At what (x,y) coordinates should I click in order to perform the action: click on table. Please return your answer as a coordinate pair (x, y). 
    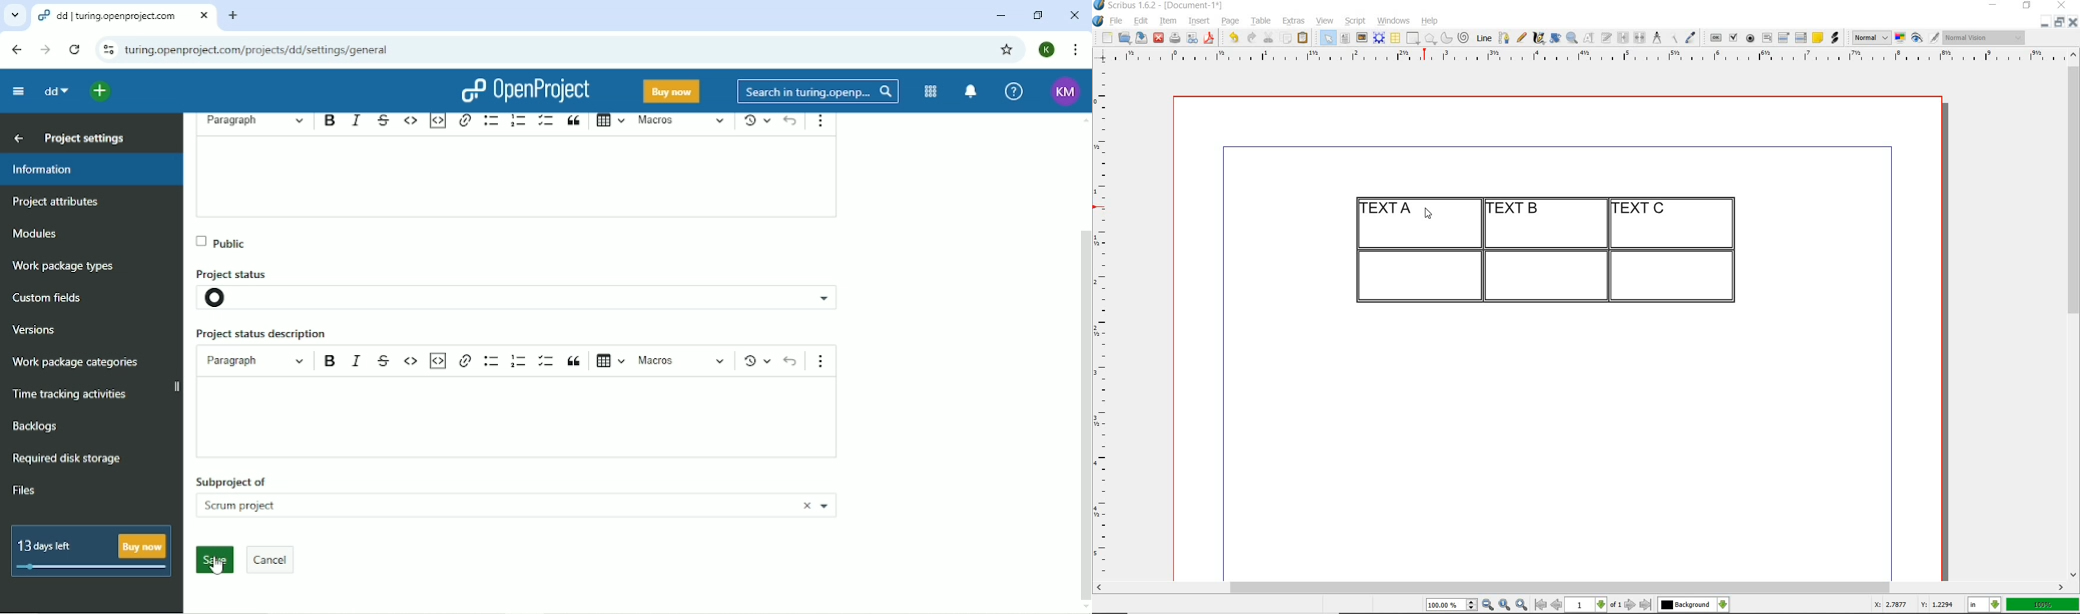
    Looking at the image, I should click on (1261, 21).